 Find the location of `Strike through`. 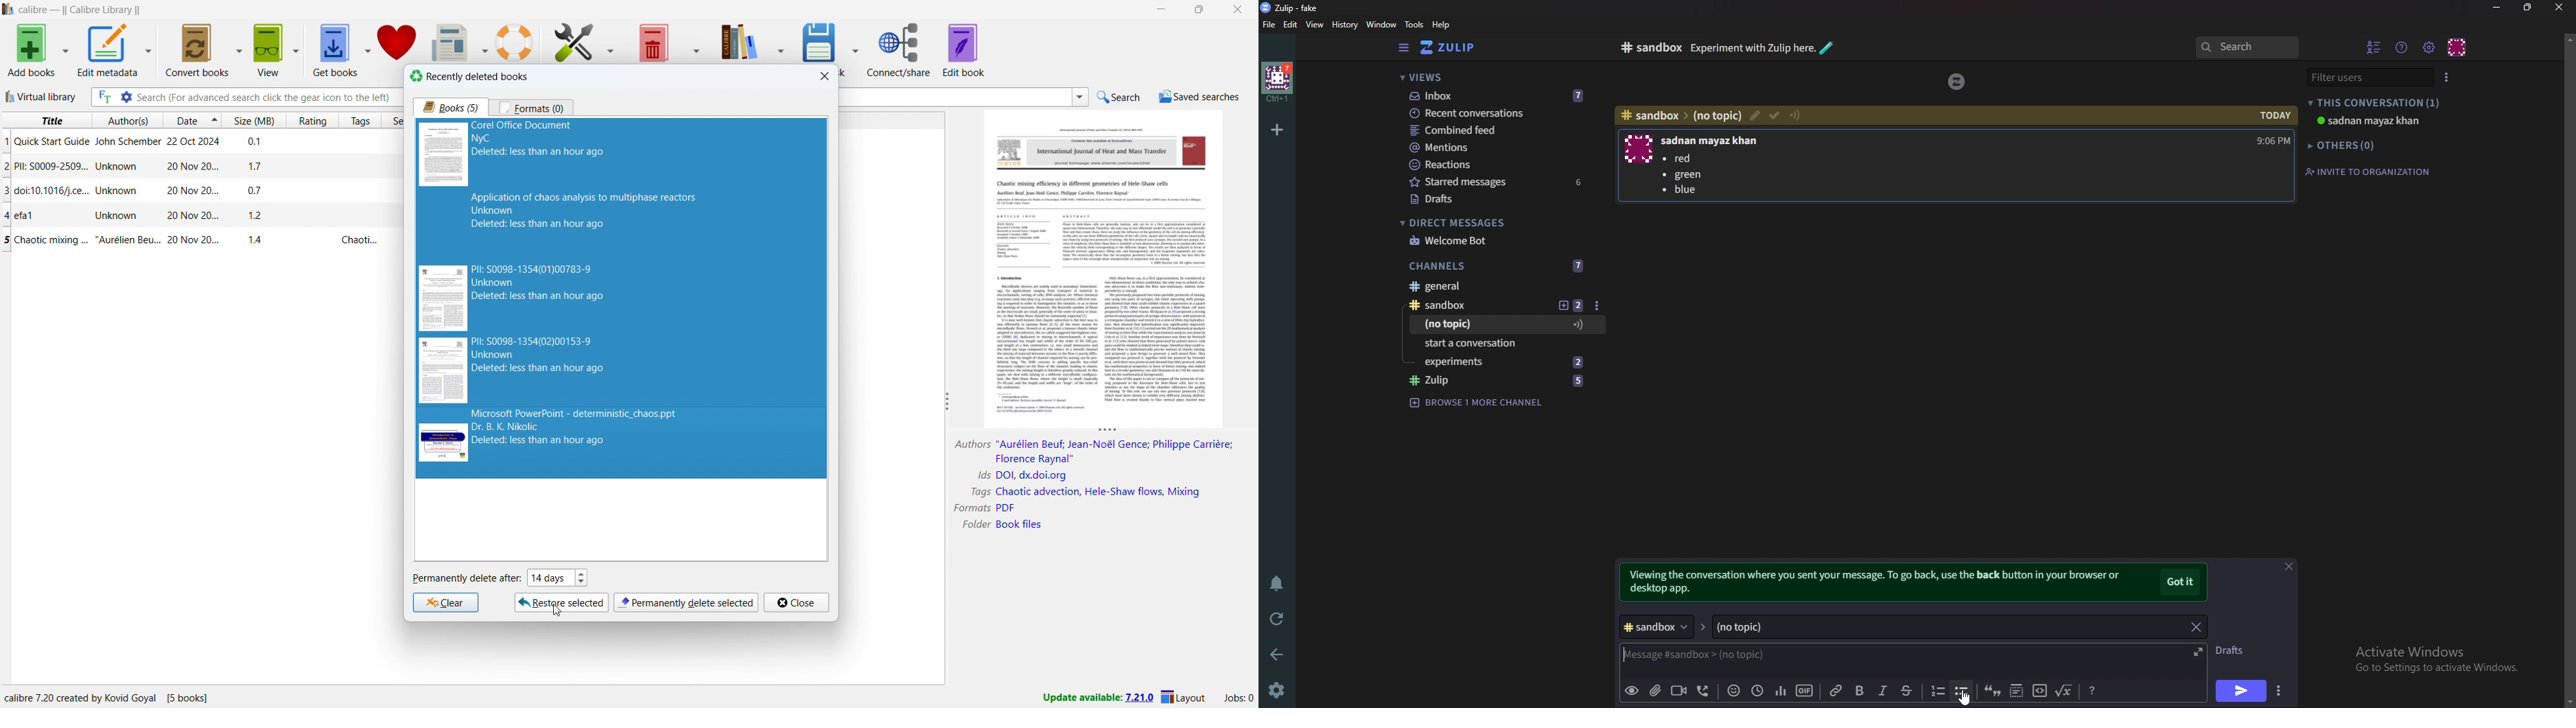

Strike through is located at coordinates (1906, 691).